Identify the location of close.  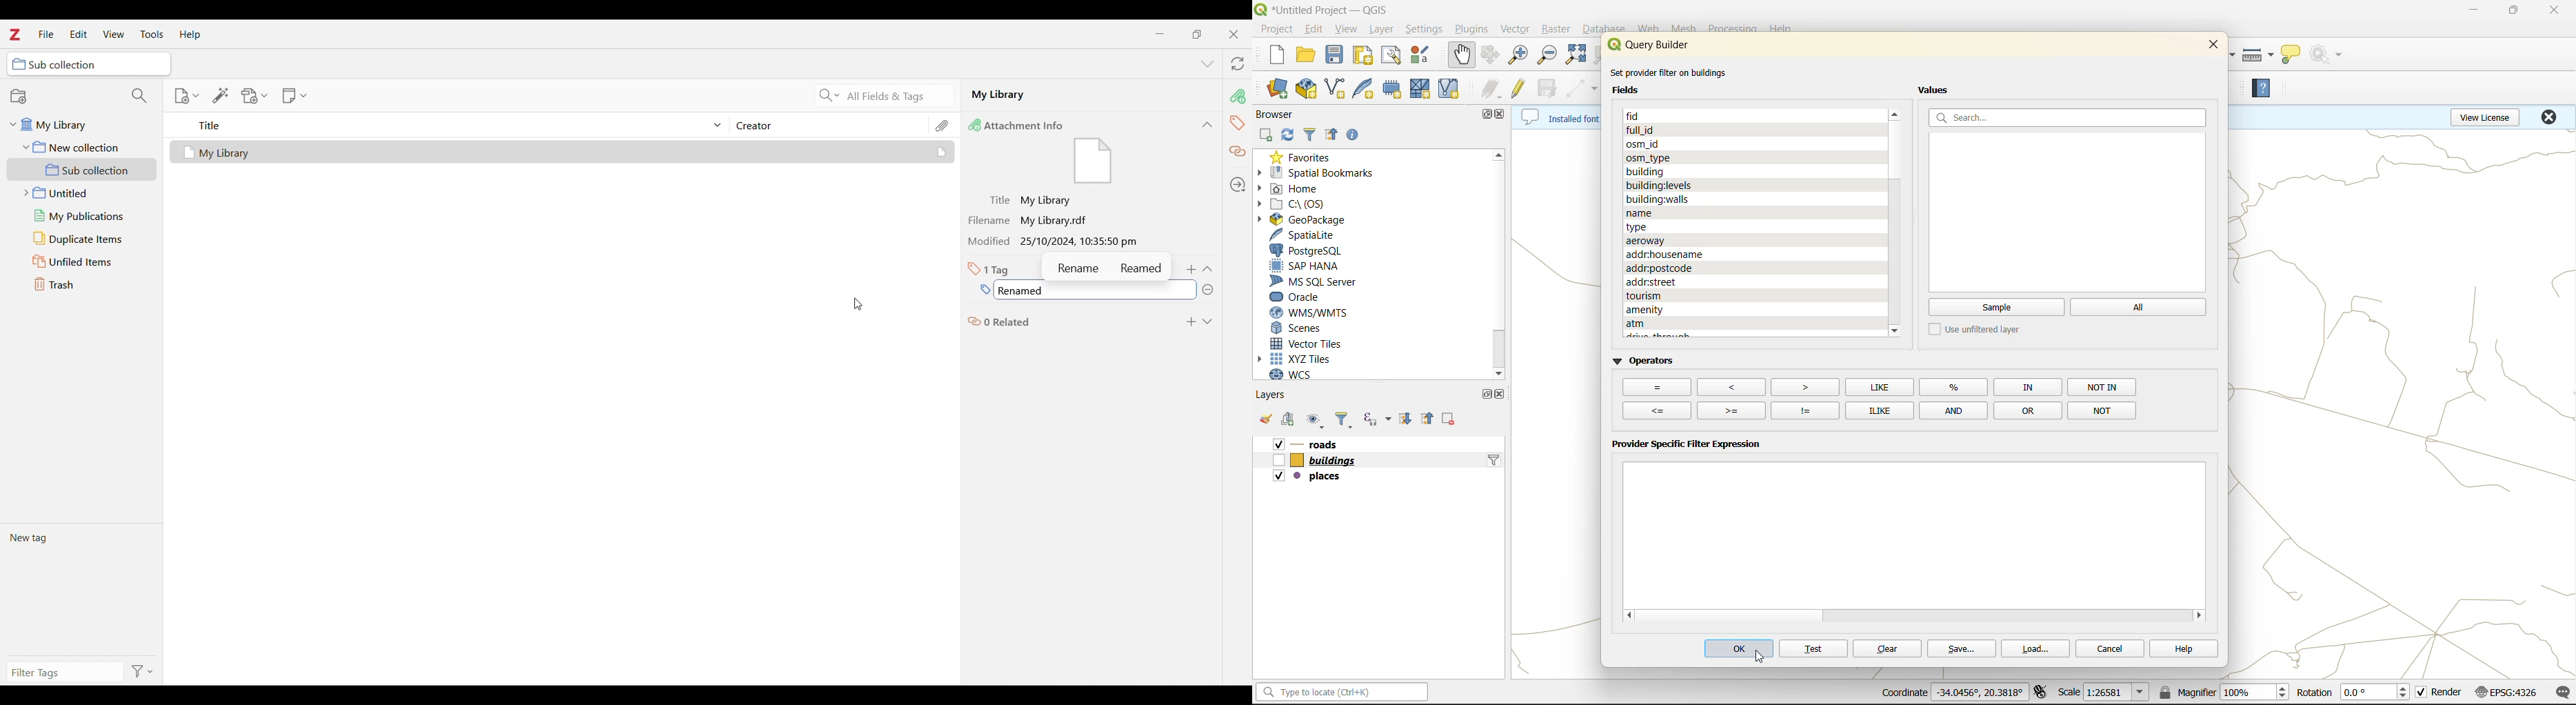
(2550, 119).